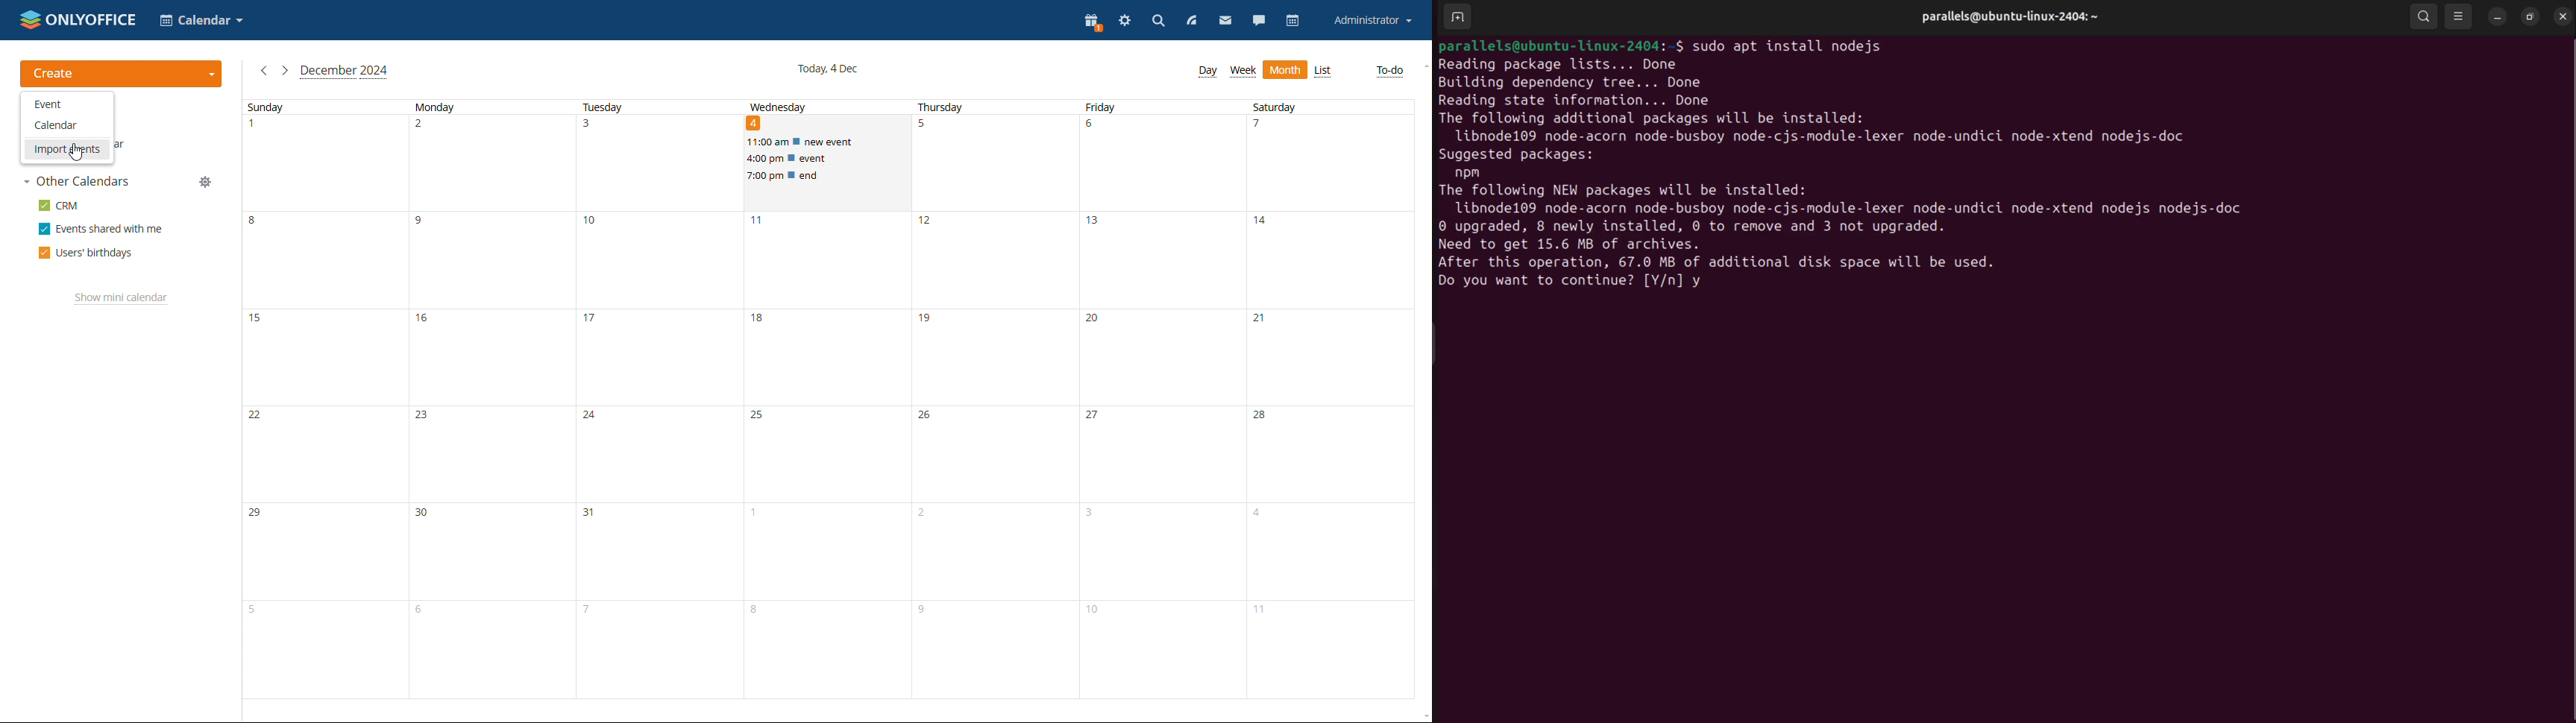  What do you see at coordinates (83, 155) in the screenshot?
I see `cursor` at bounding box center [83, 155].